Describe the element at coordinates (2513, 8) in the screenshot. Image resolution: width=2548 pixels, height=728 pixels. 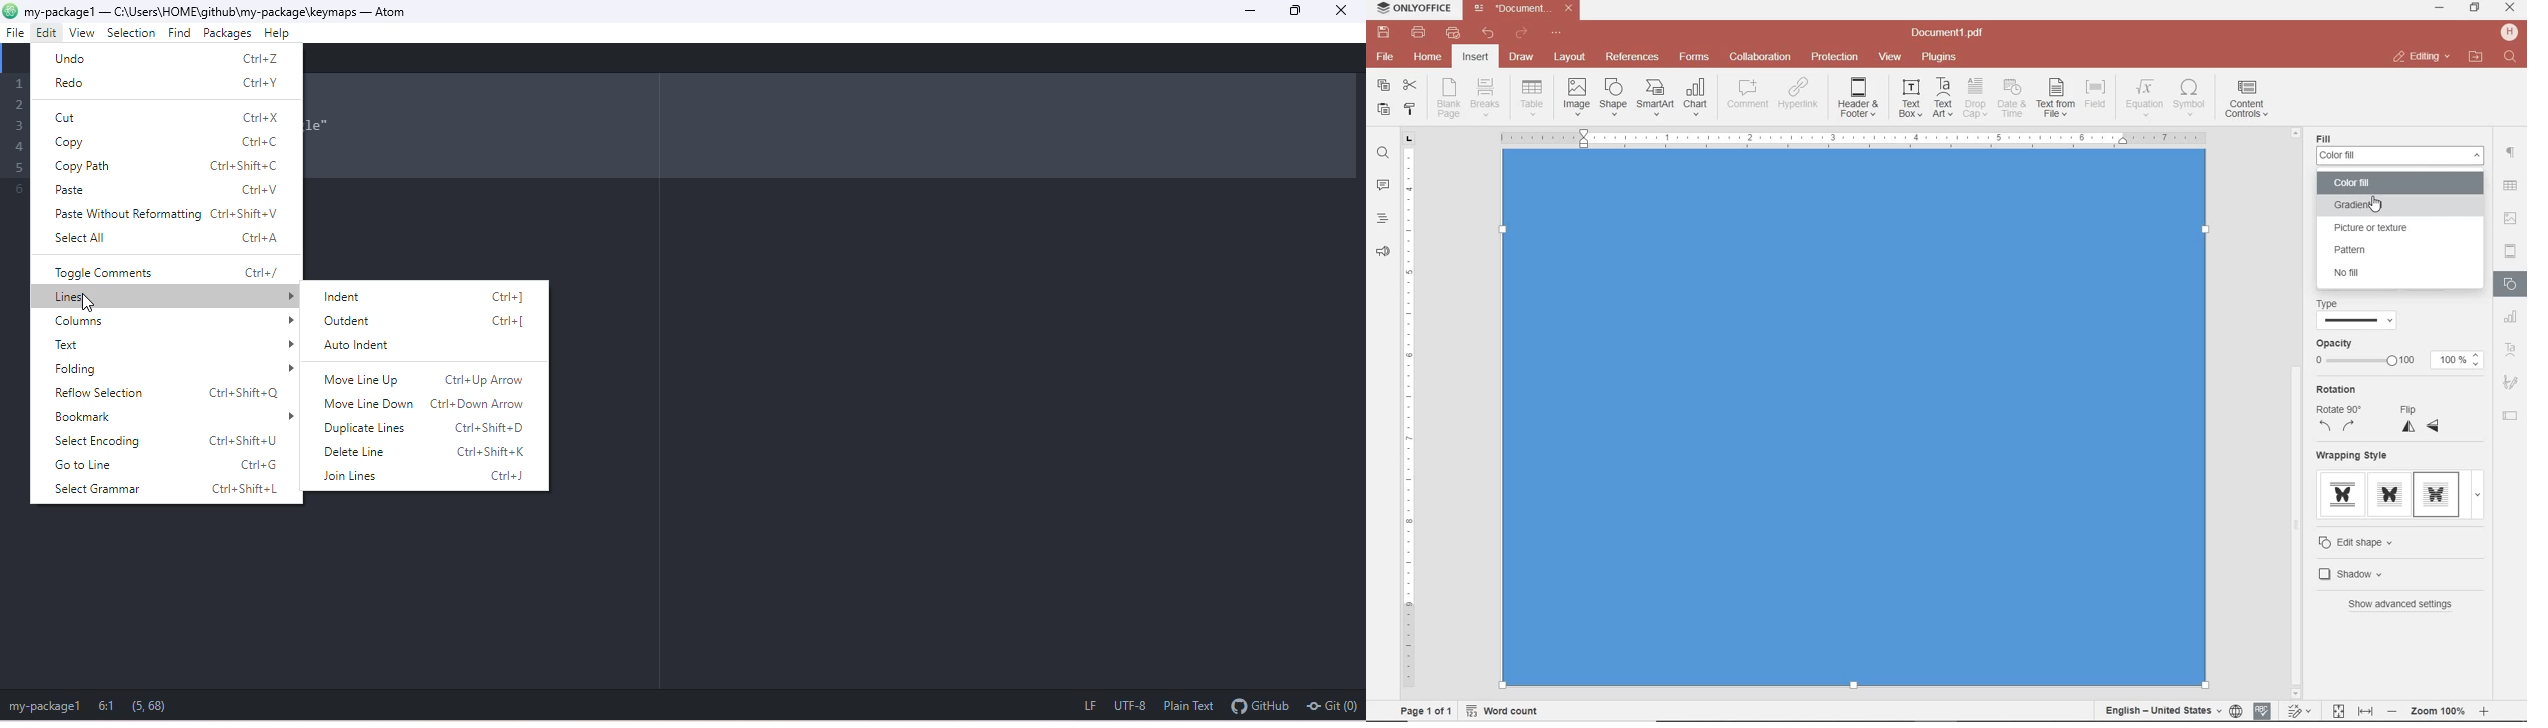
I see `minimize ,restore ,close` at that location.